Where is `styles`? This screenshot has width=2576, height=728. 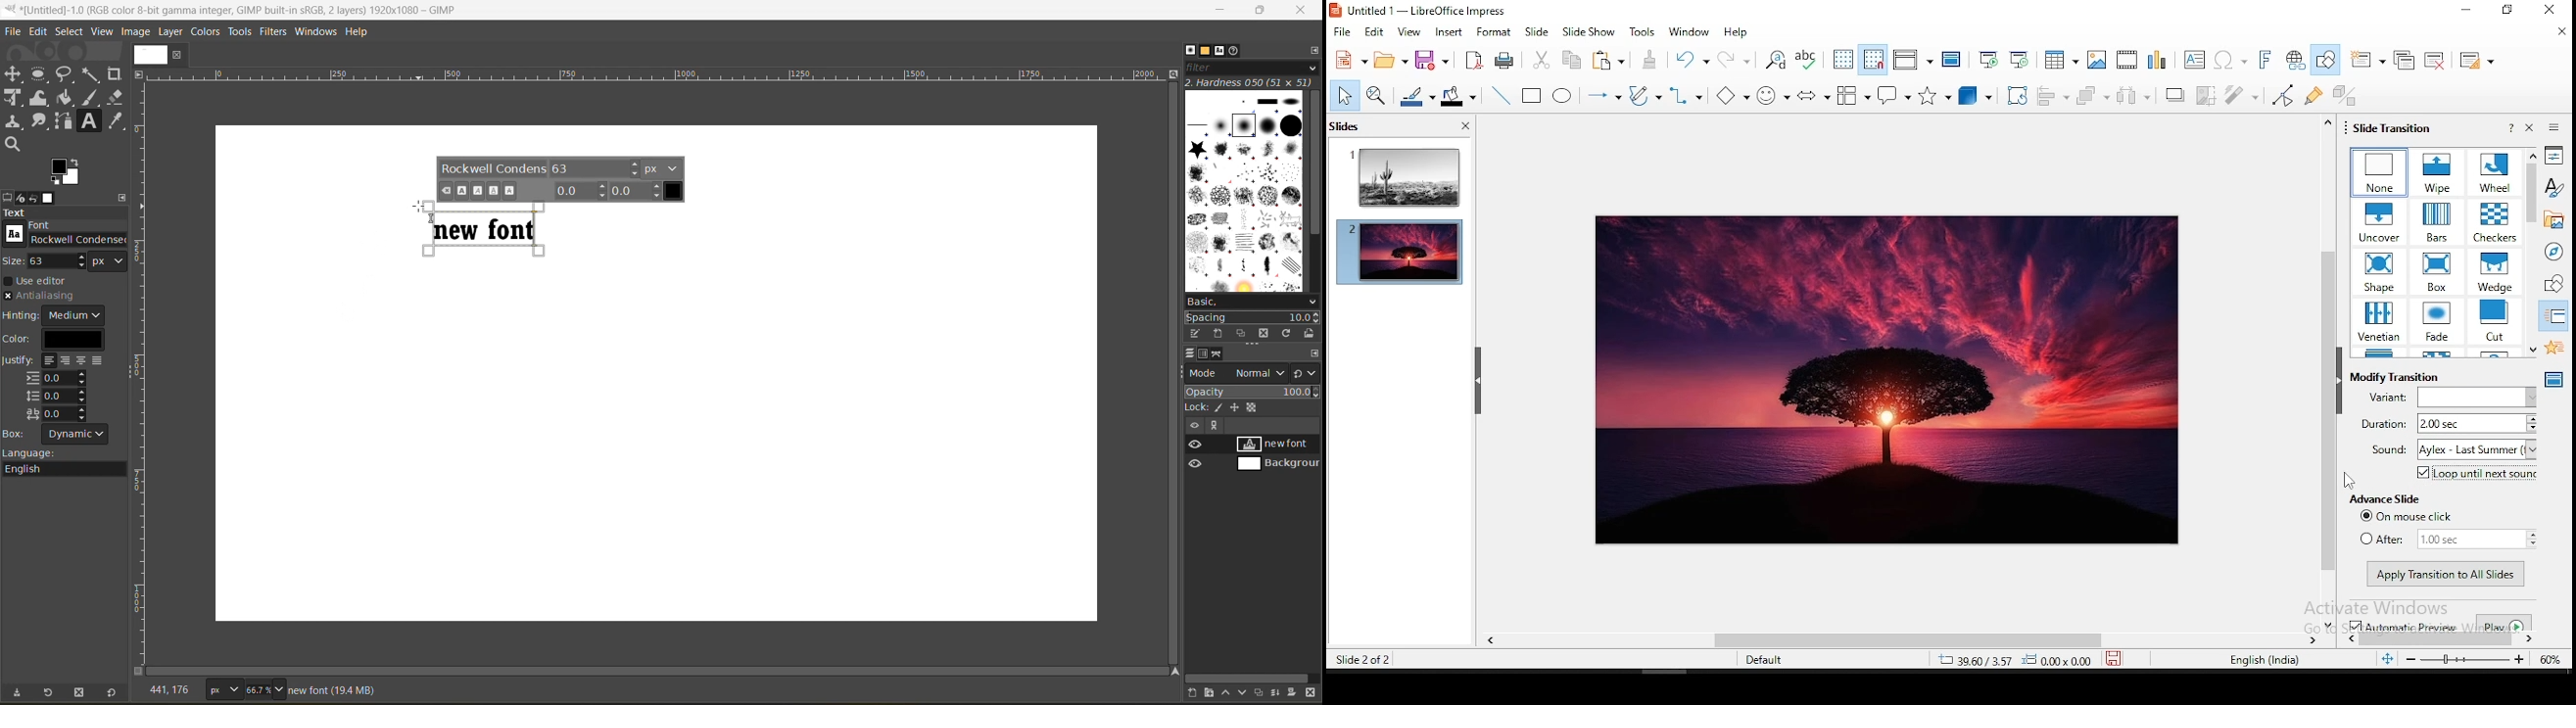 styles is located at coordinates (2554, 189).